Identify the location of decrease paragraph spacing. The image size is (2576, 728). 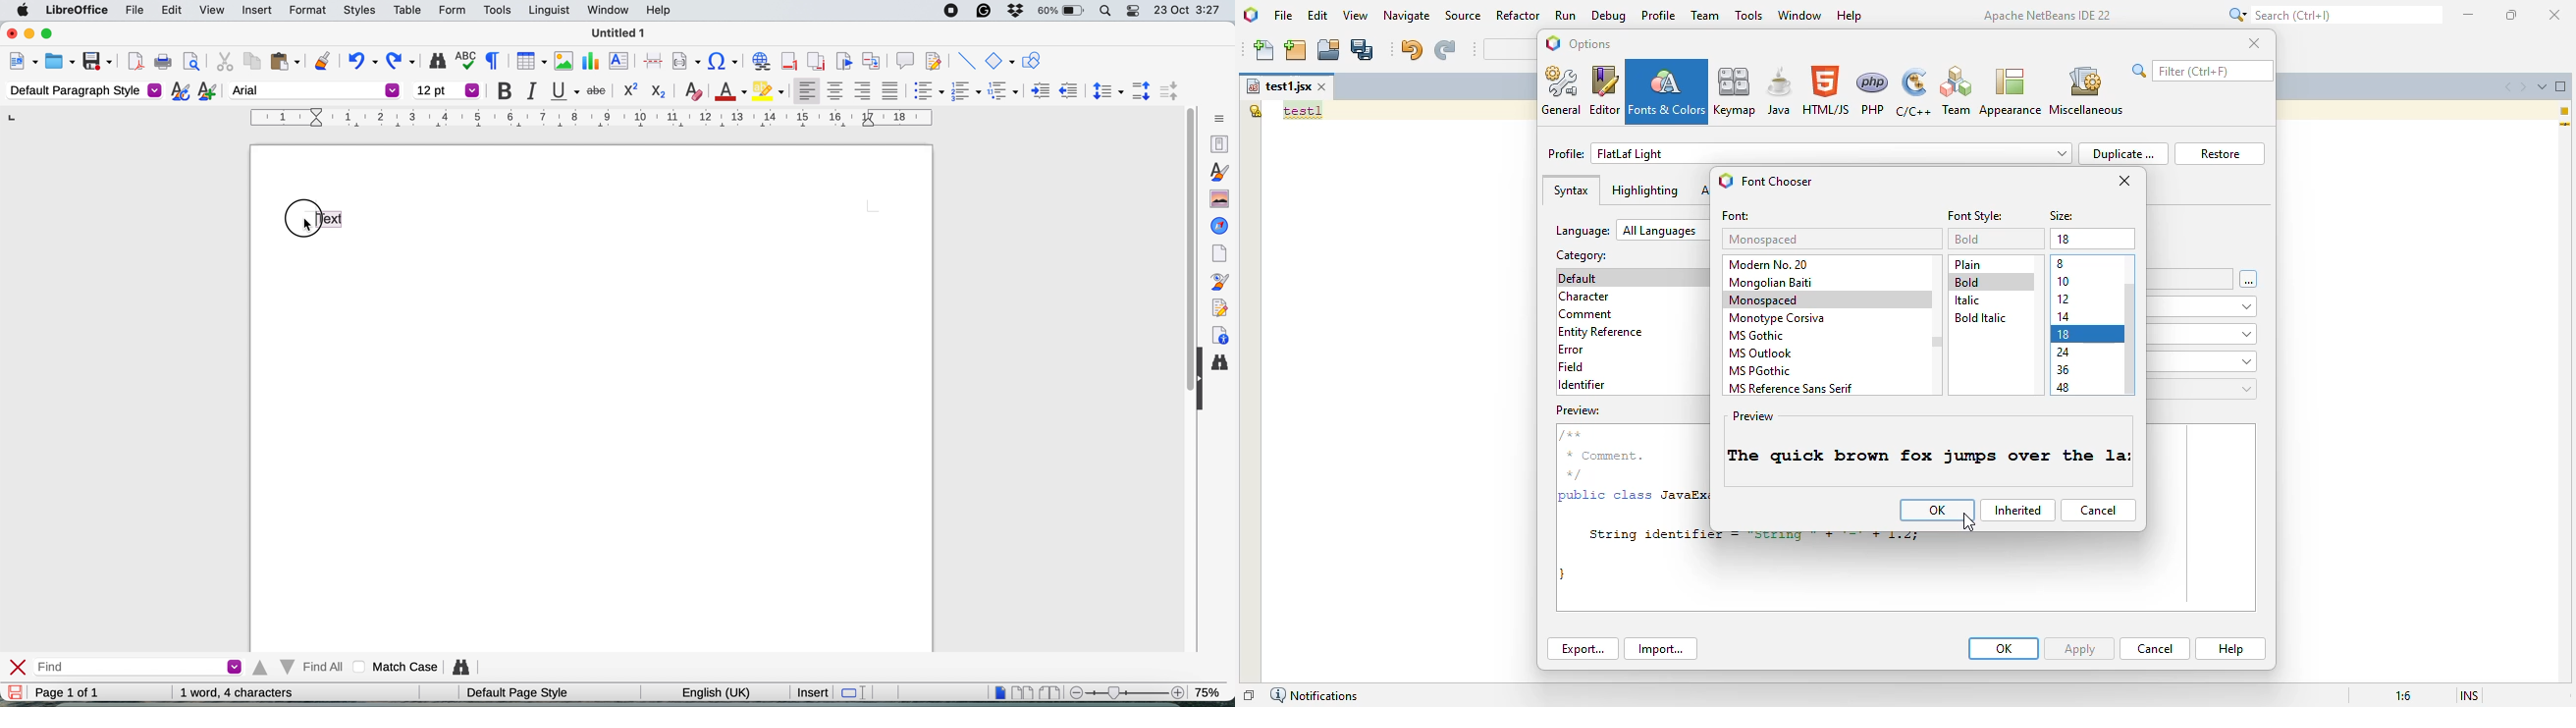
(1171, 91).